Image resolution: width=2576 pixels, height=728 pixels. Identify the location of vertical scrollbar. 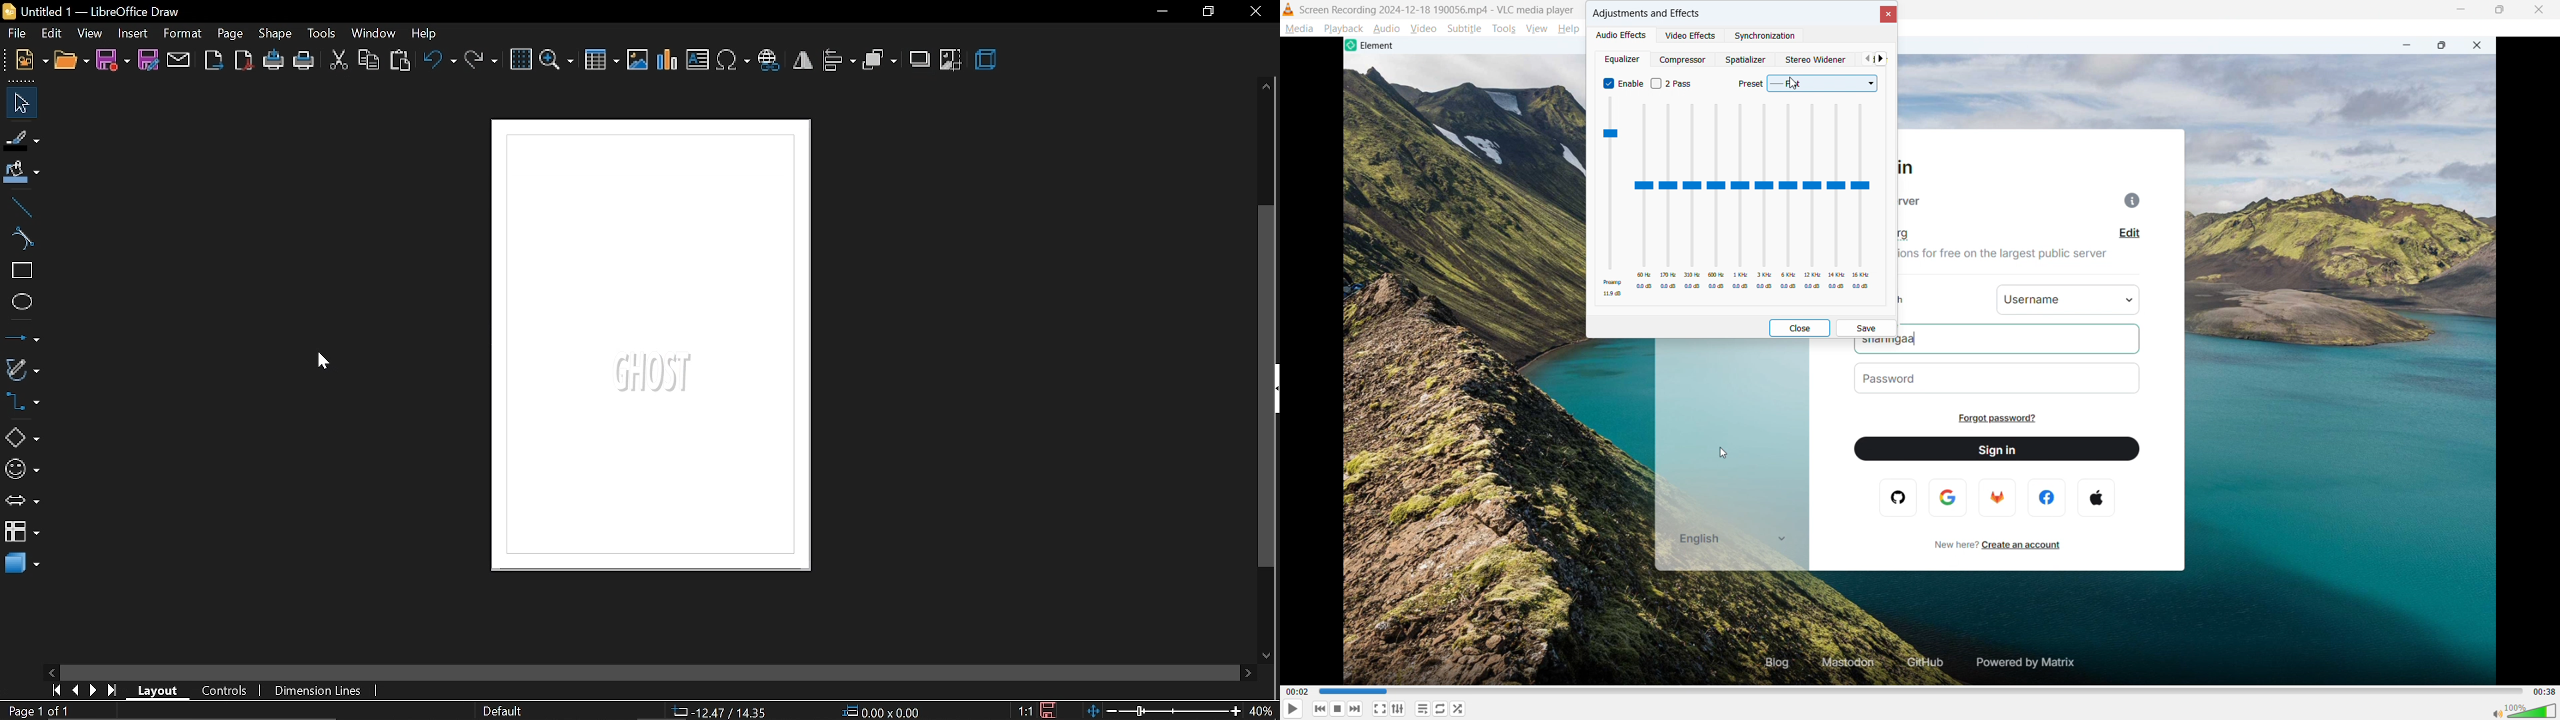
(1268, 388).